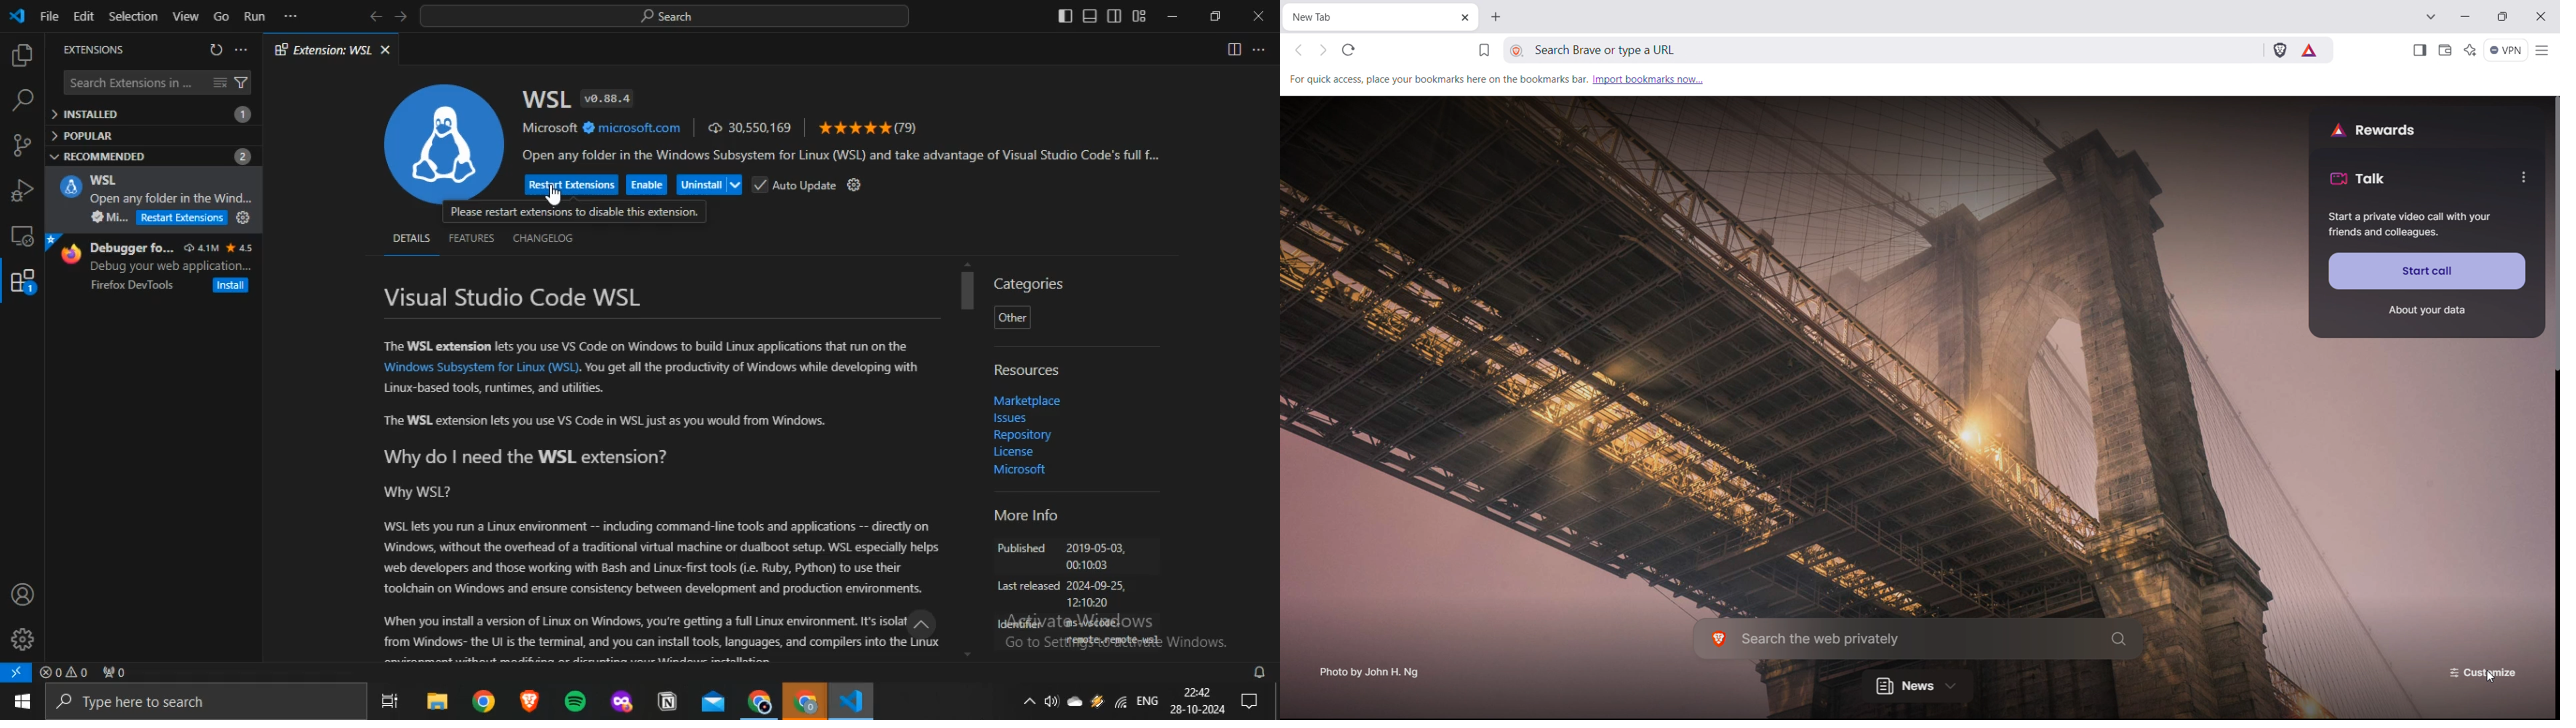 The width and height of the screenshot is (2576, 728). Describe the element at coordinates (92, 51) in the screenshot. I see `EXTENSIONS` at that location.